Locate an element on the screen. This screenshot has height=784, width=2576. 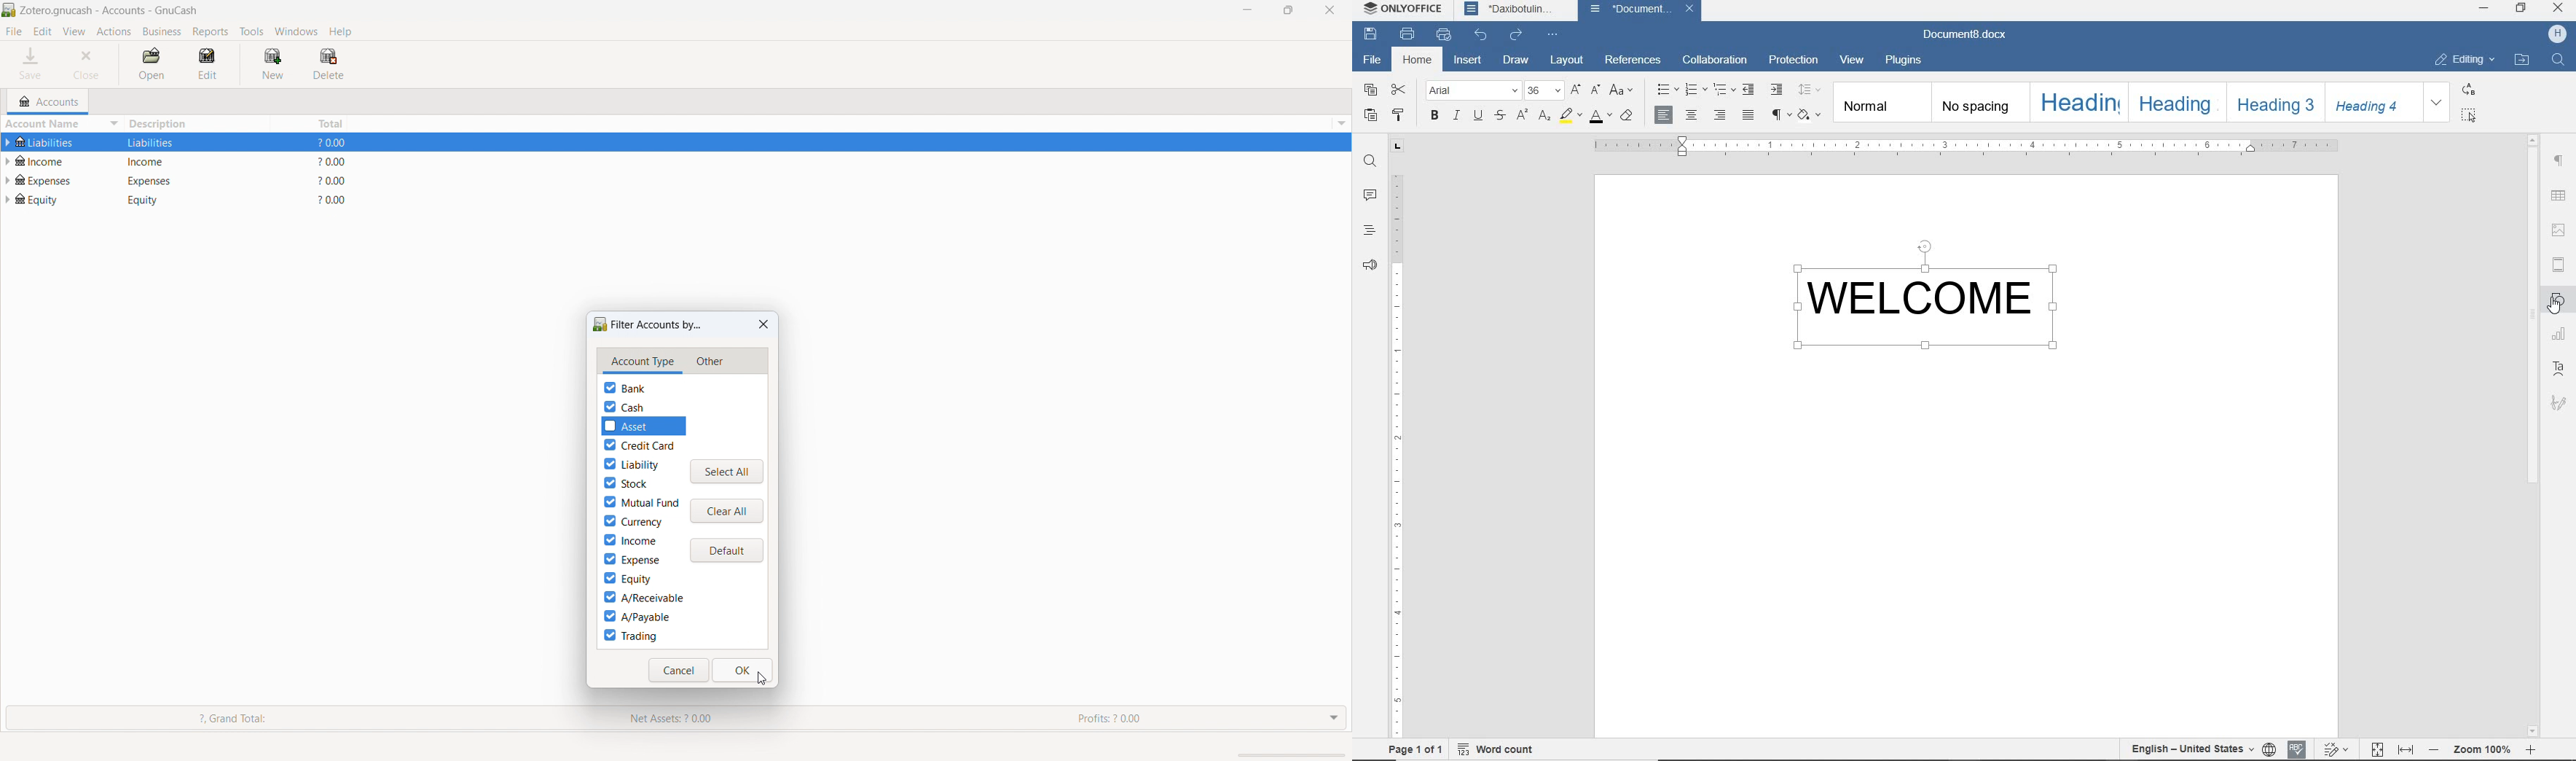
ALIGN LEFT is located at coordinates (1665, 114).